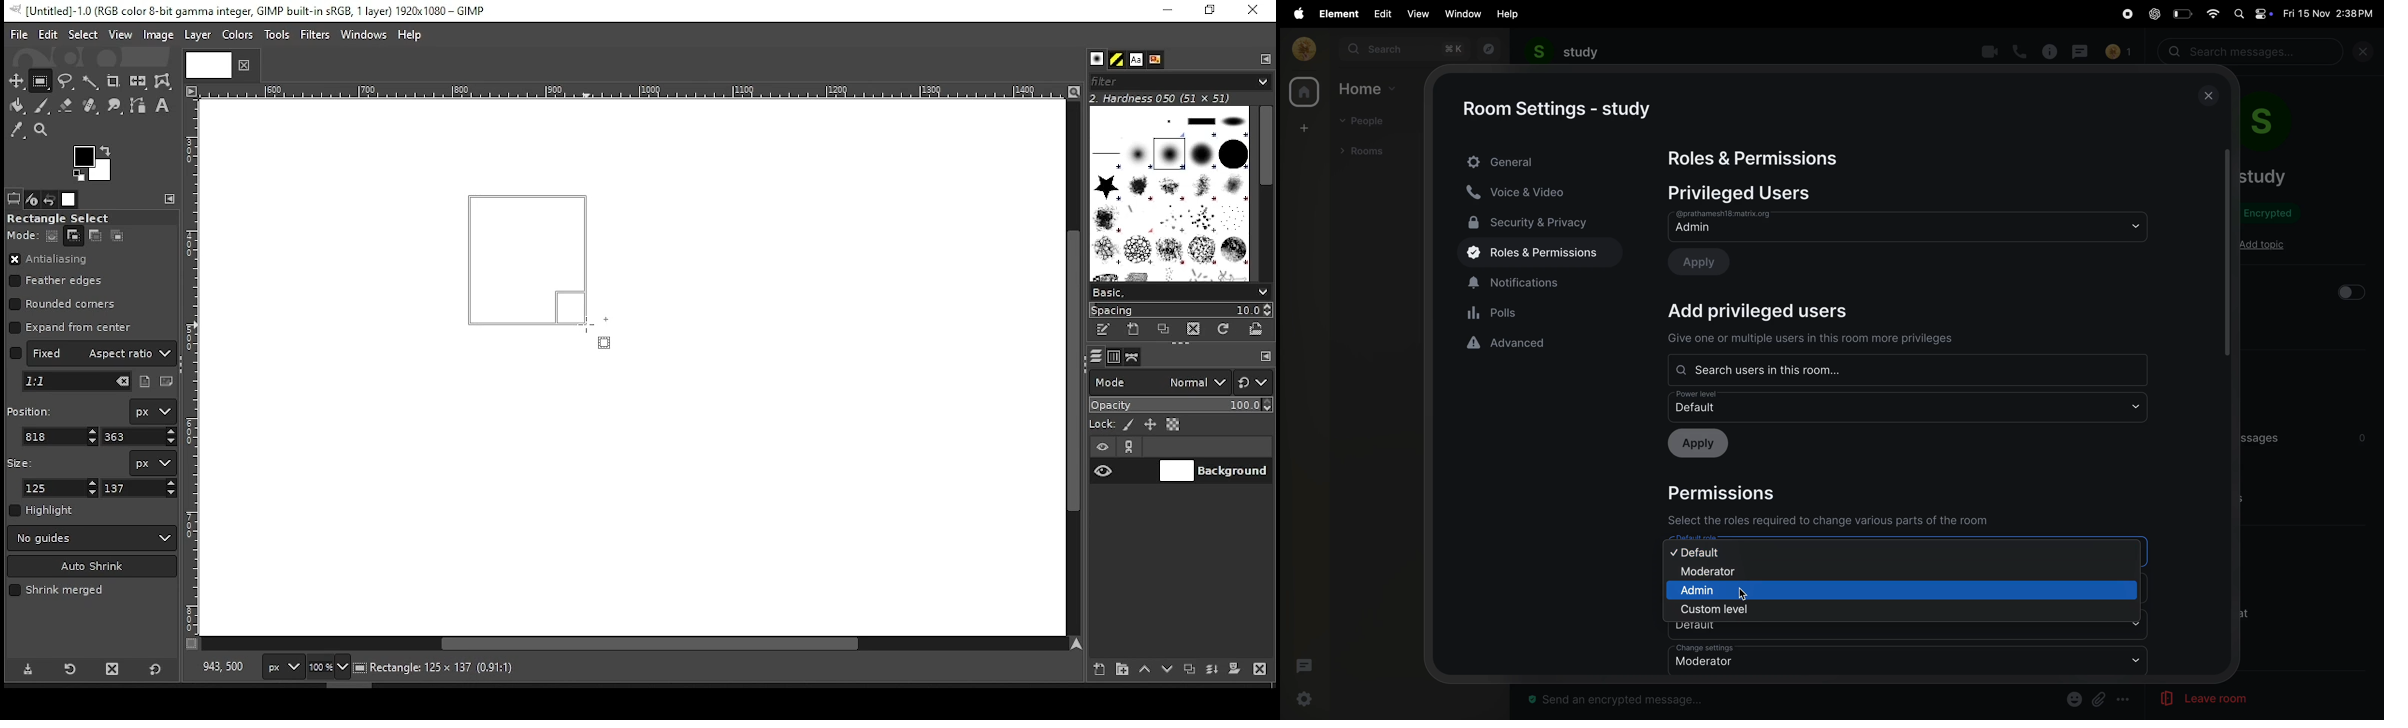  Describe the element at coordinates (1560, 110) in the screenshot. I see `room settings -study` at that location.